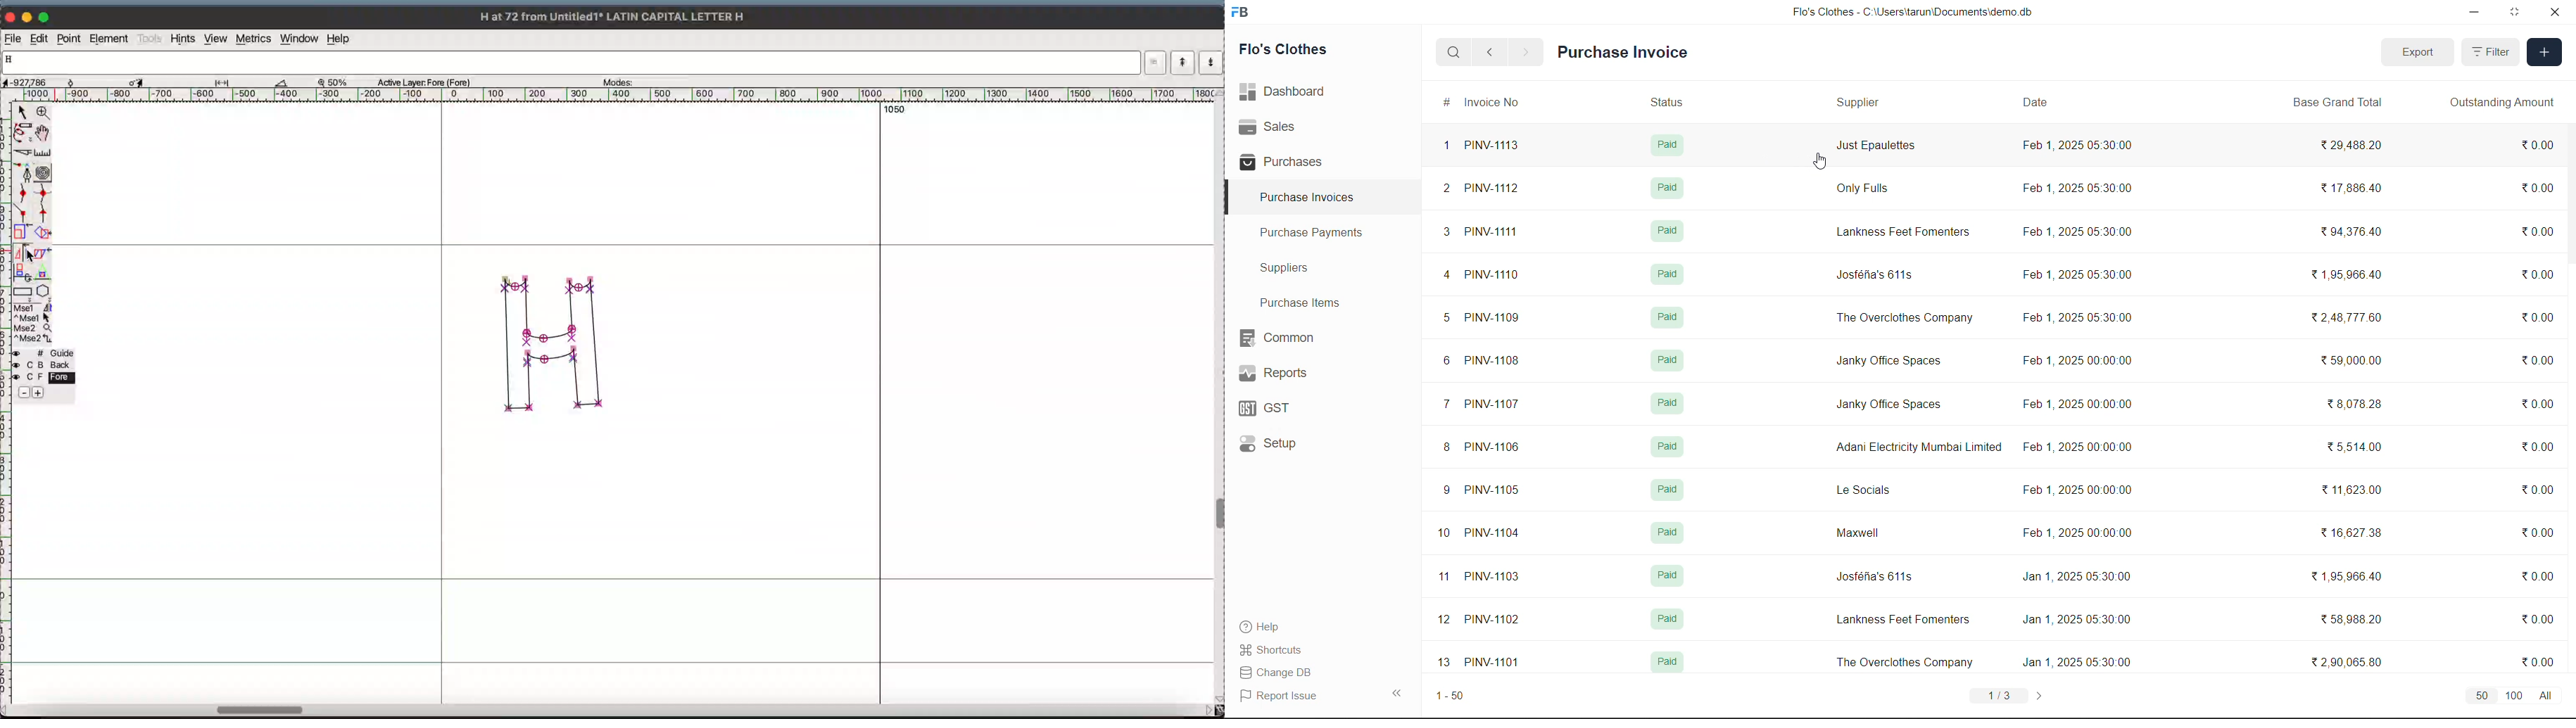  What do you see at coordinates (1664, 663) in the screenshot?
I see `Paid` at bounding box center [1664, 663].